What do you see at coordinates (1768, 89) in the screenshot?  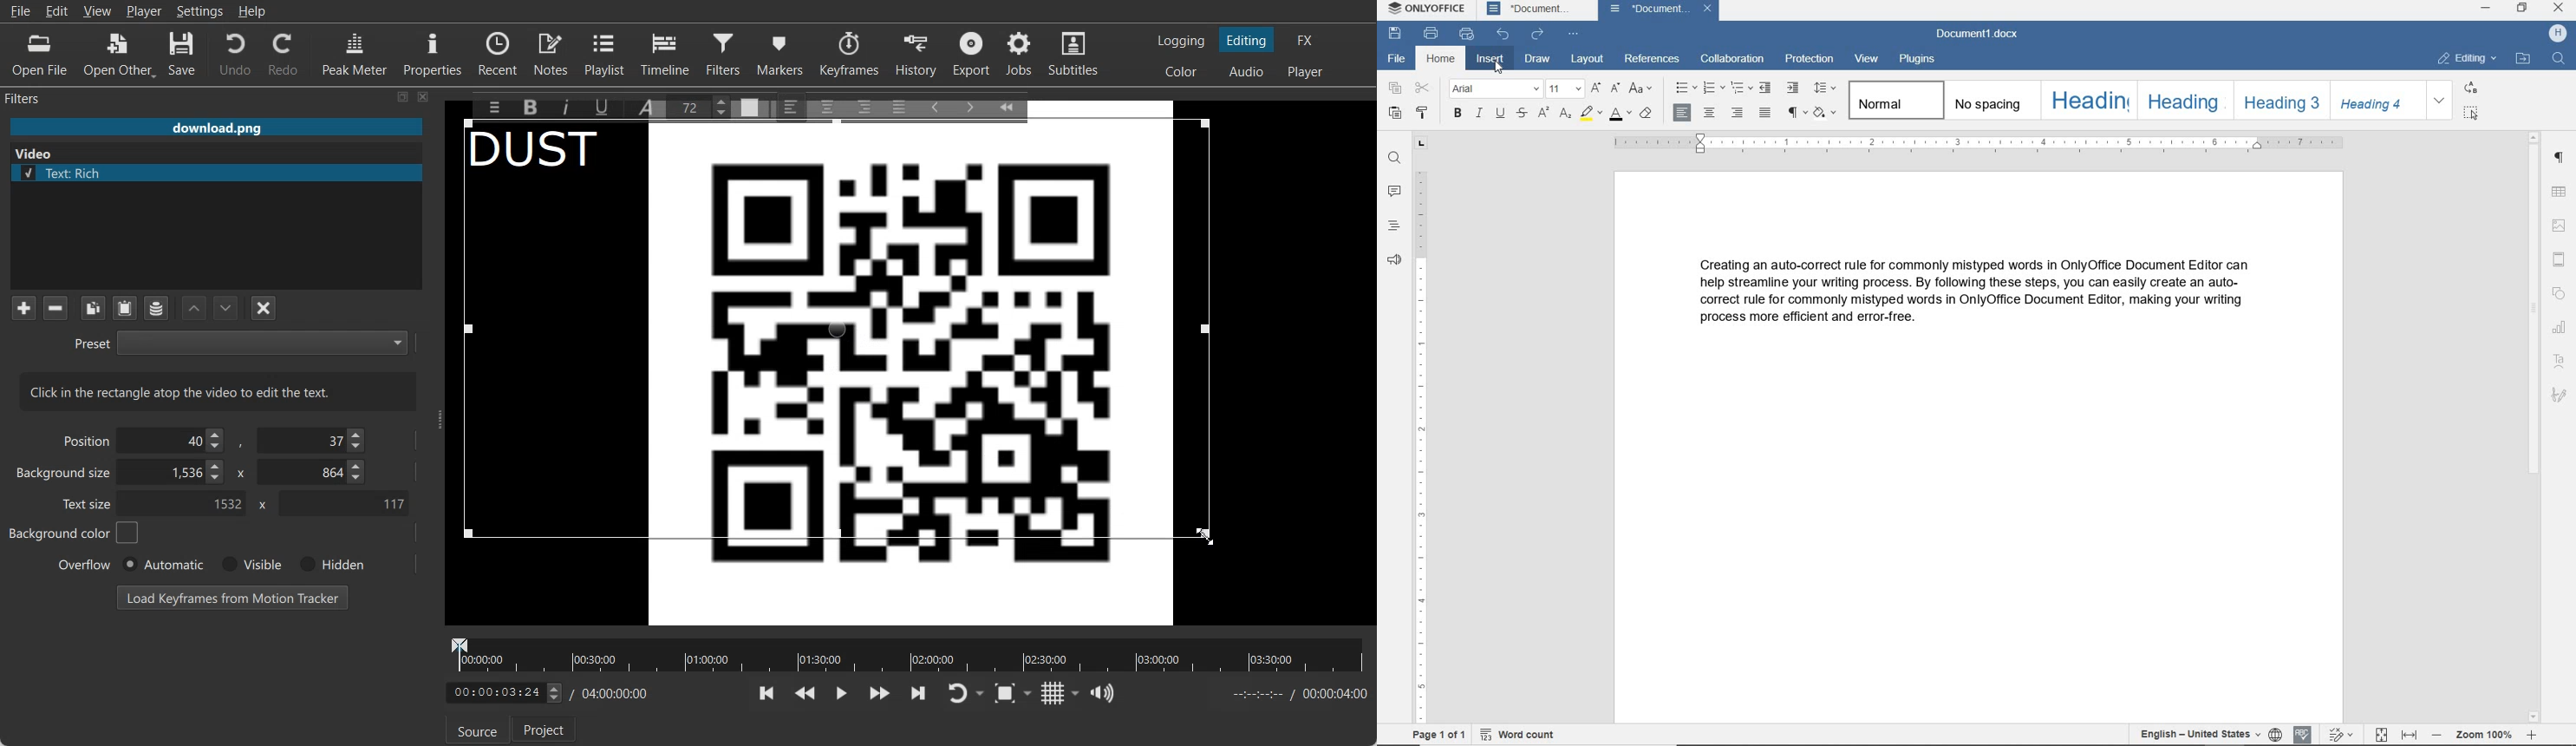 I see `decrease indent` at bounding box center [1768, 89].